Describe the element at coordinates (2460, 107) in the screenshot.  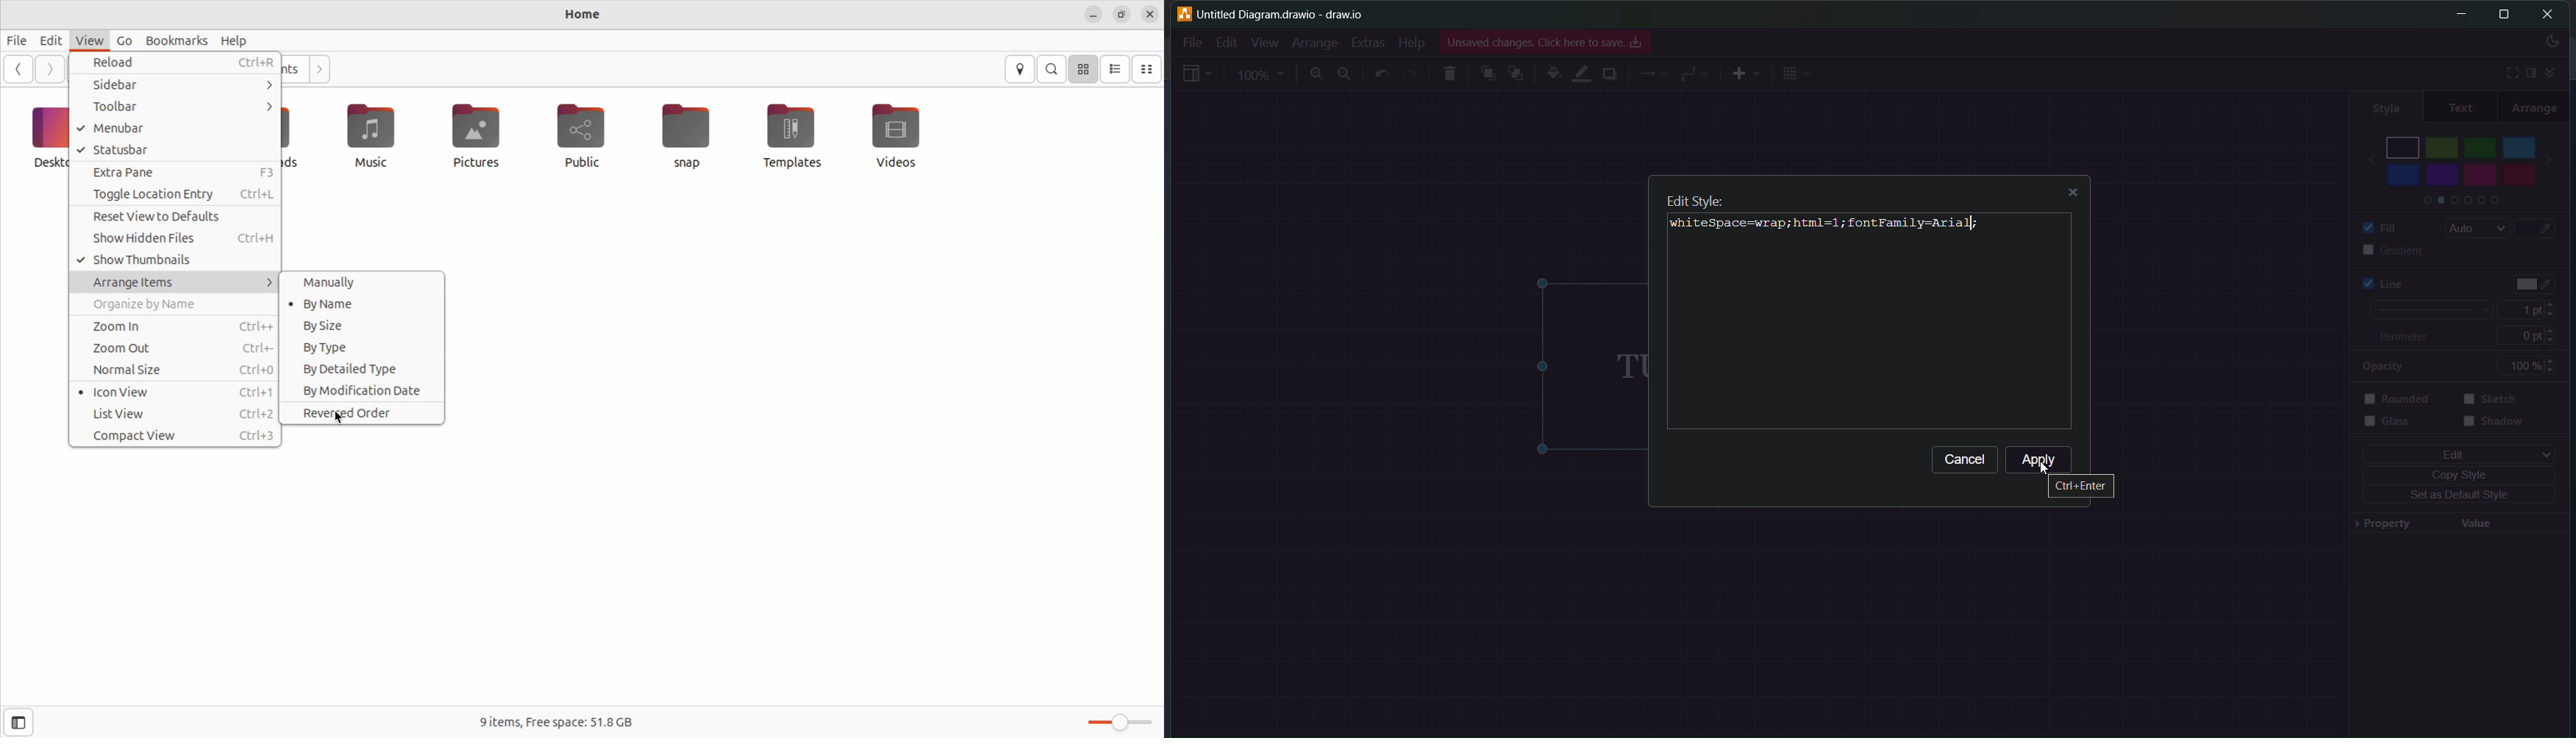
I see `text` at that location.